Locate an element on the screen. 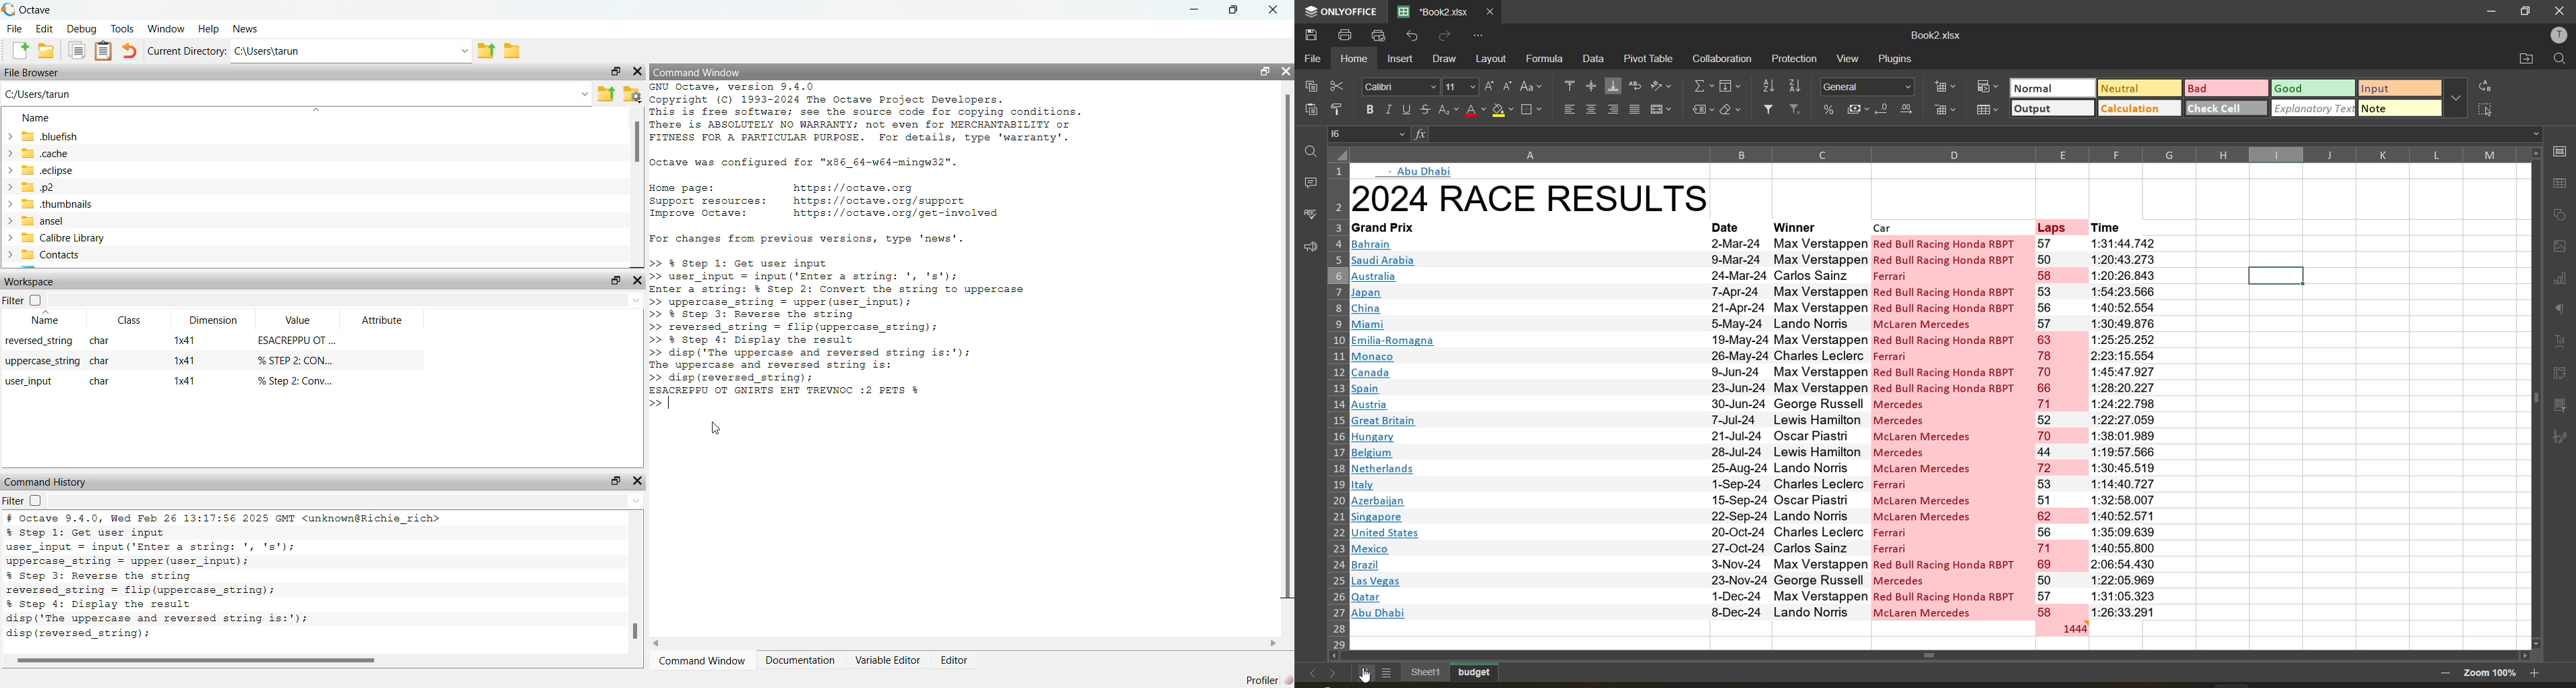 This screenshot has width=2576, height=700. increment size is located at coordinates (1489, 85).